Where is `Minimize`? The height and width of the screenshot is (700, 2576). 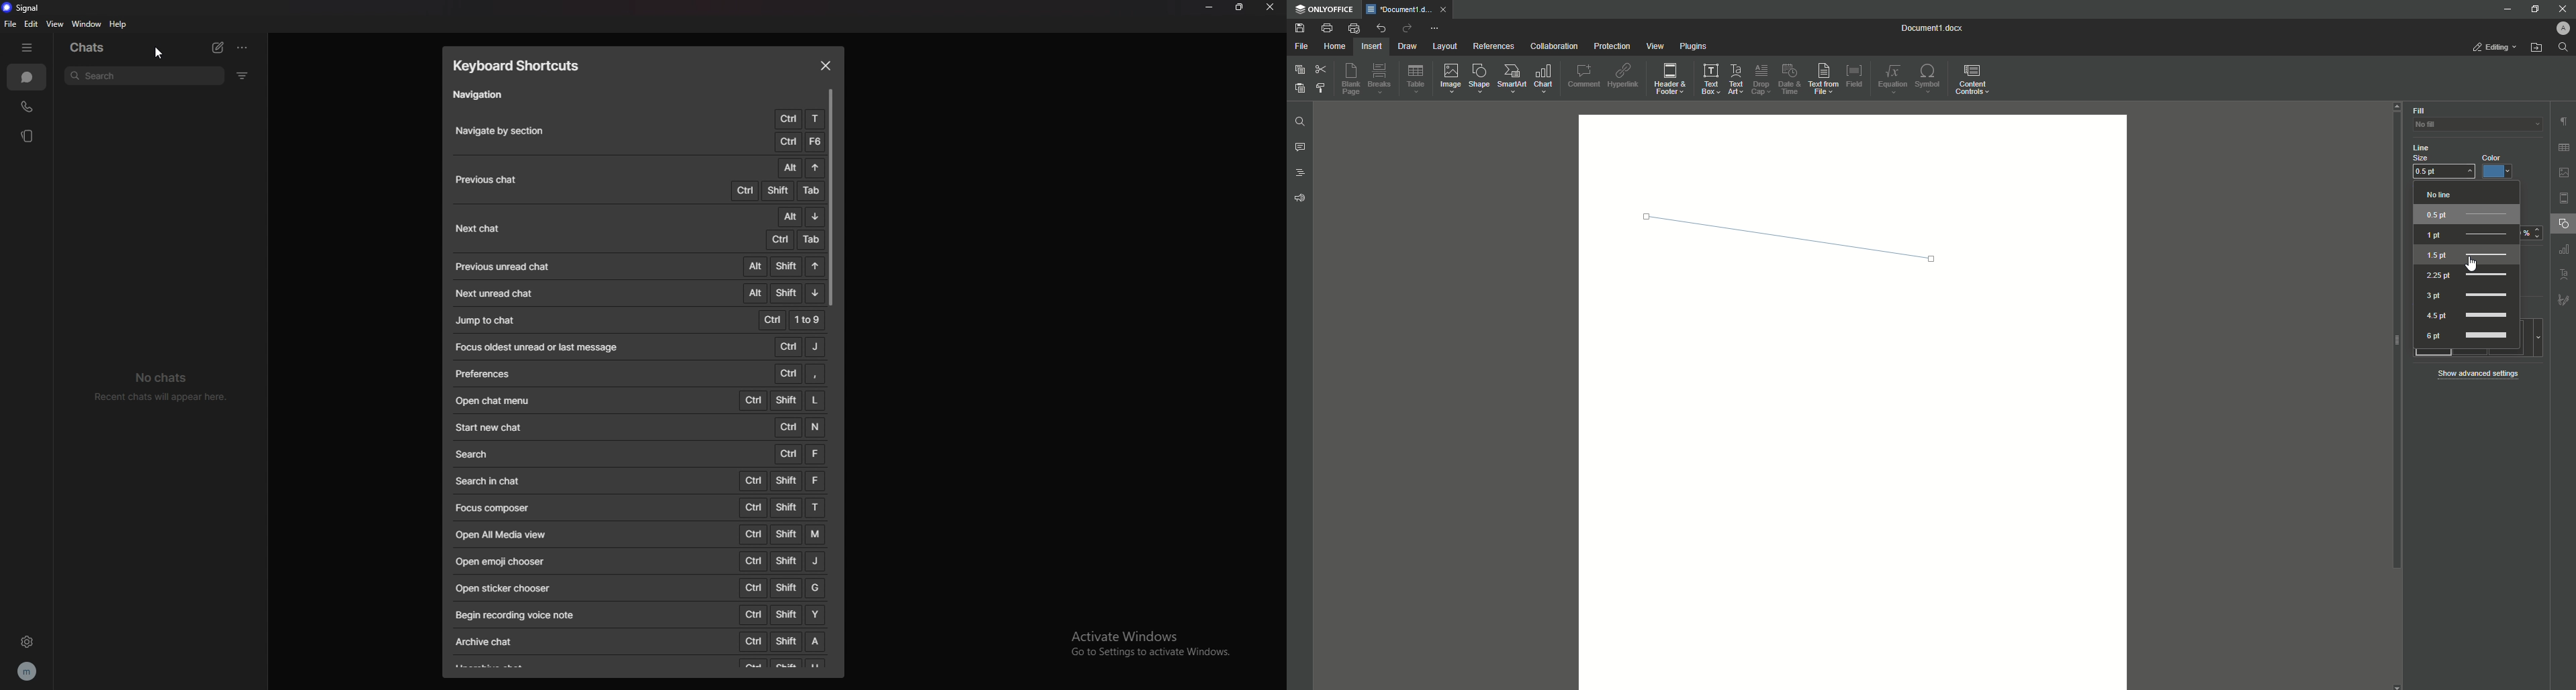 Minimize is located at coordinates (2503, 9).